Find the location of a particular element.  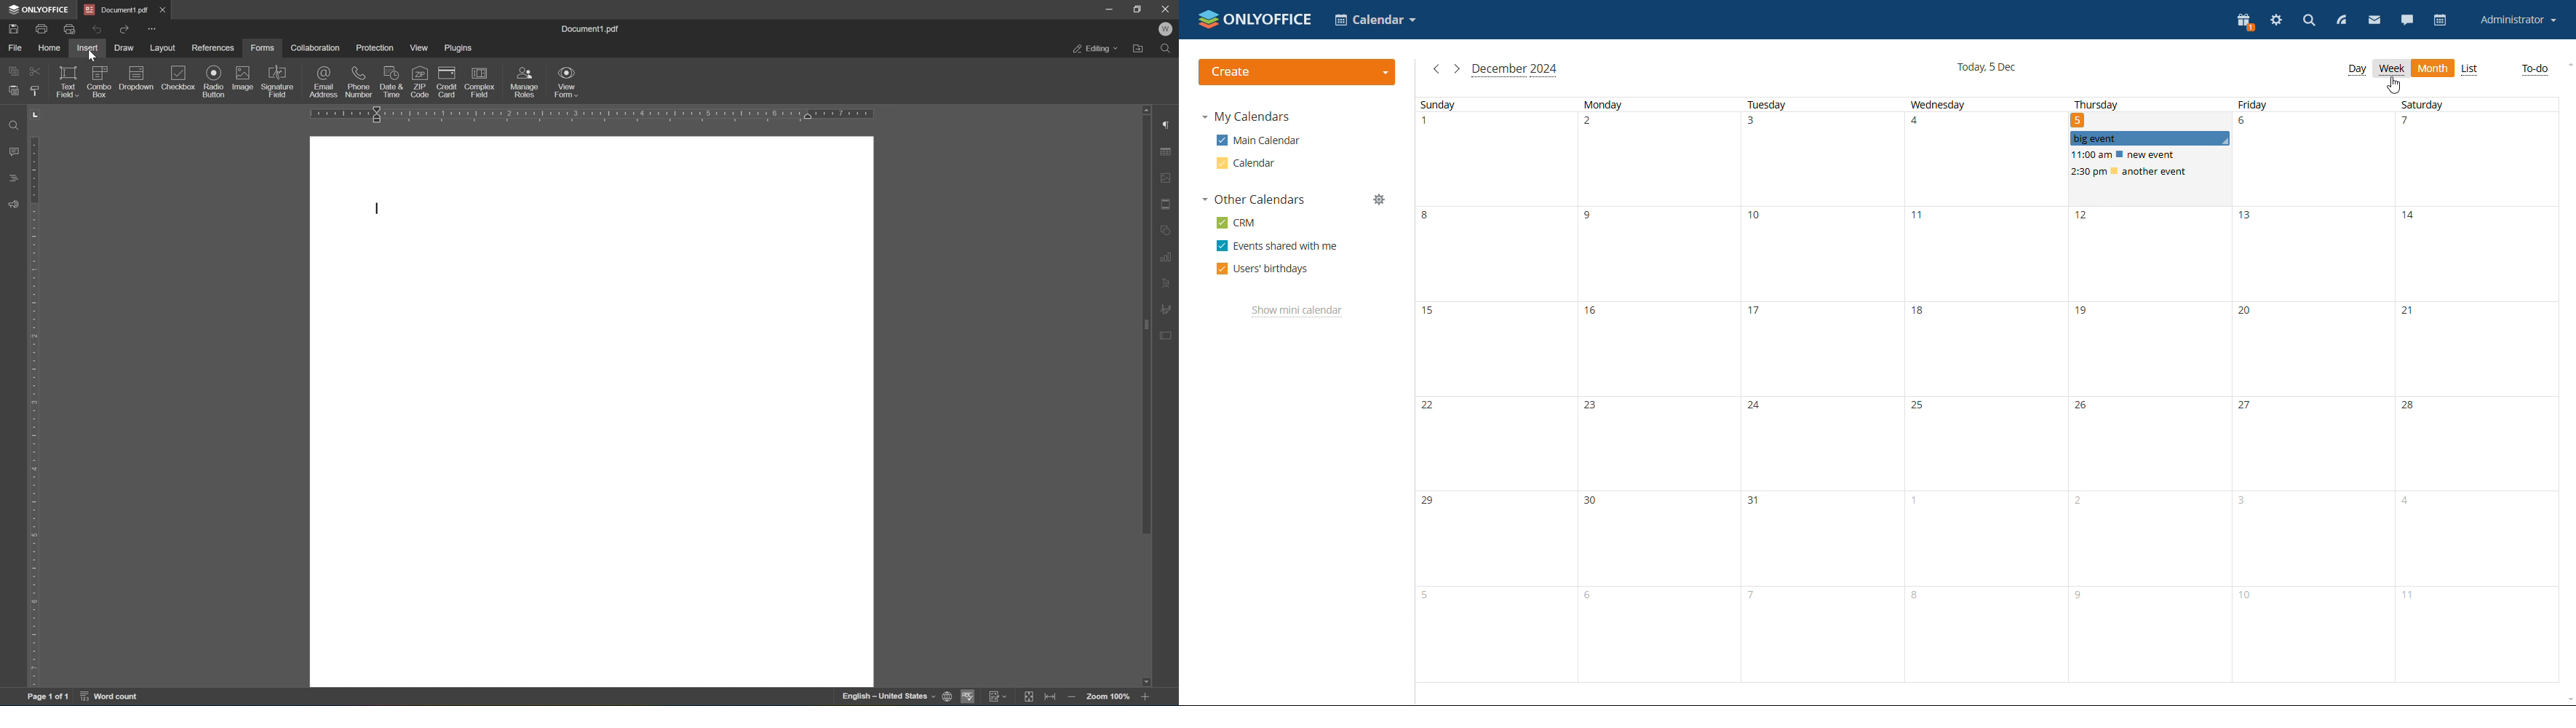

home is located at coordinates (47, 48).